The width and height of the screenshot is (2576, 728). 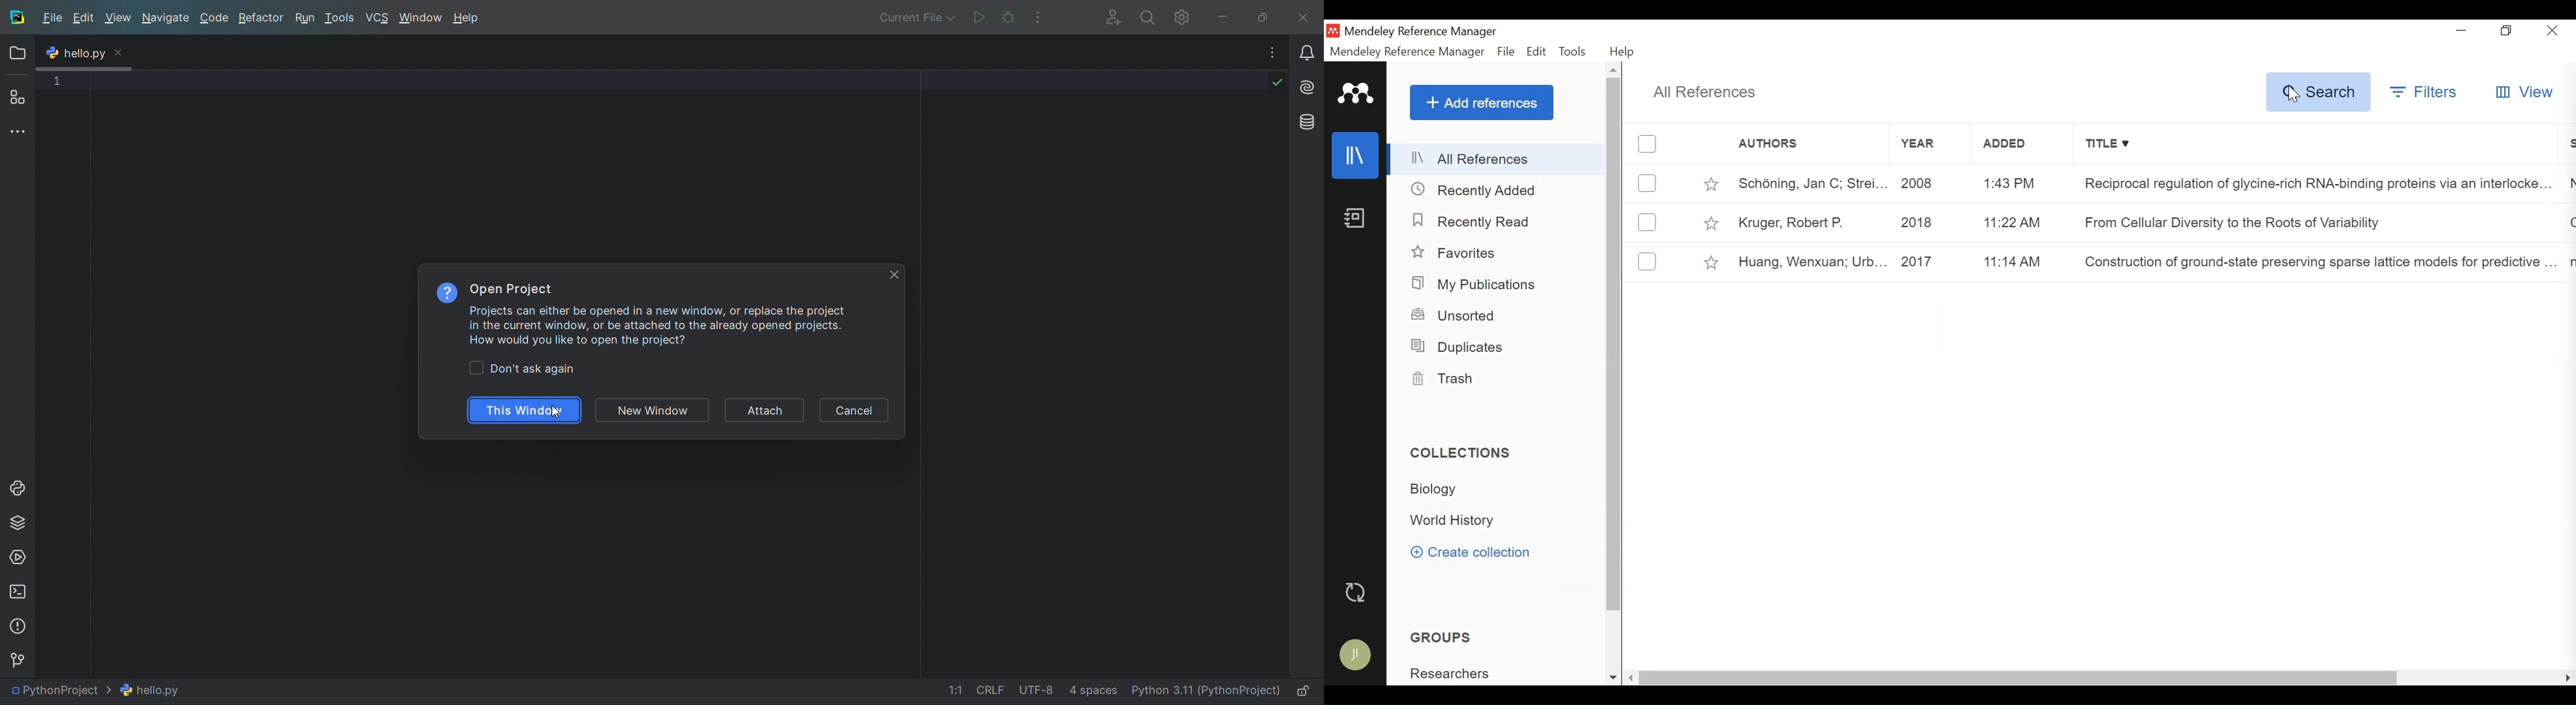 What do you see at coordinates (1435, 490) in the screenshot?
I see `Collection` at bounding box center [1435, 490].